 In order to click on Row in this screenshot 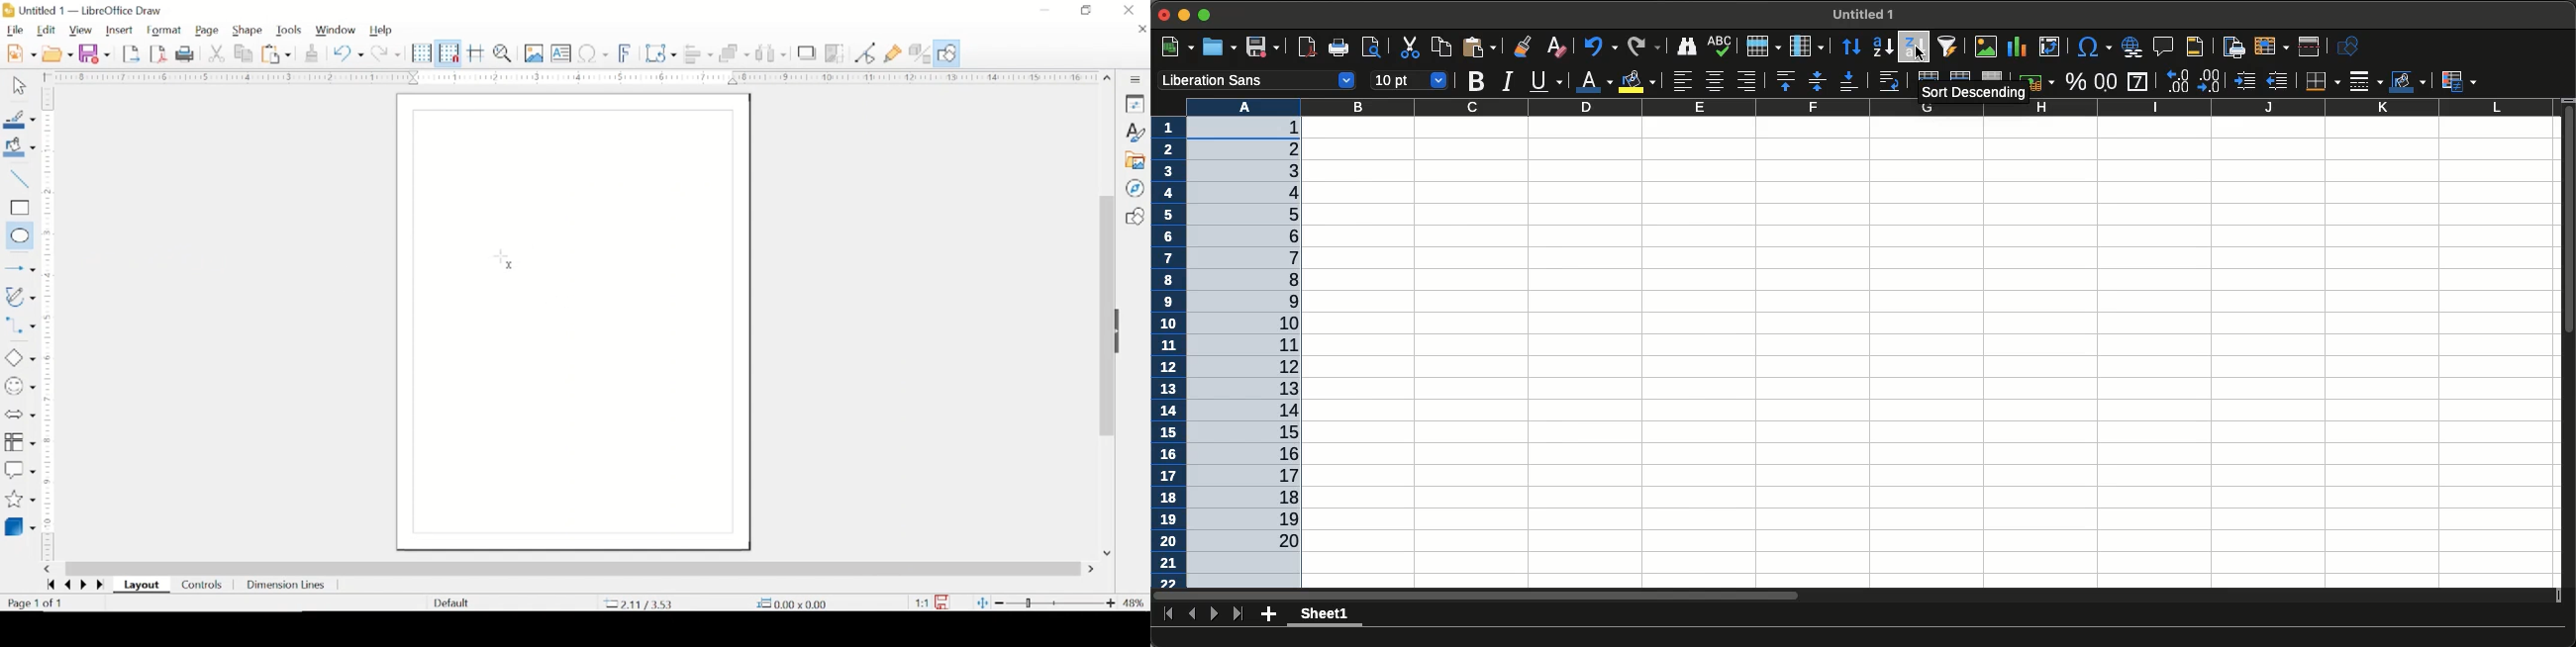, I will do `click(1760, 46)`.